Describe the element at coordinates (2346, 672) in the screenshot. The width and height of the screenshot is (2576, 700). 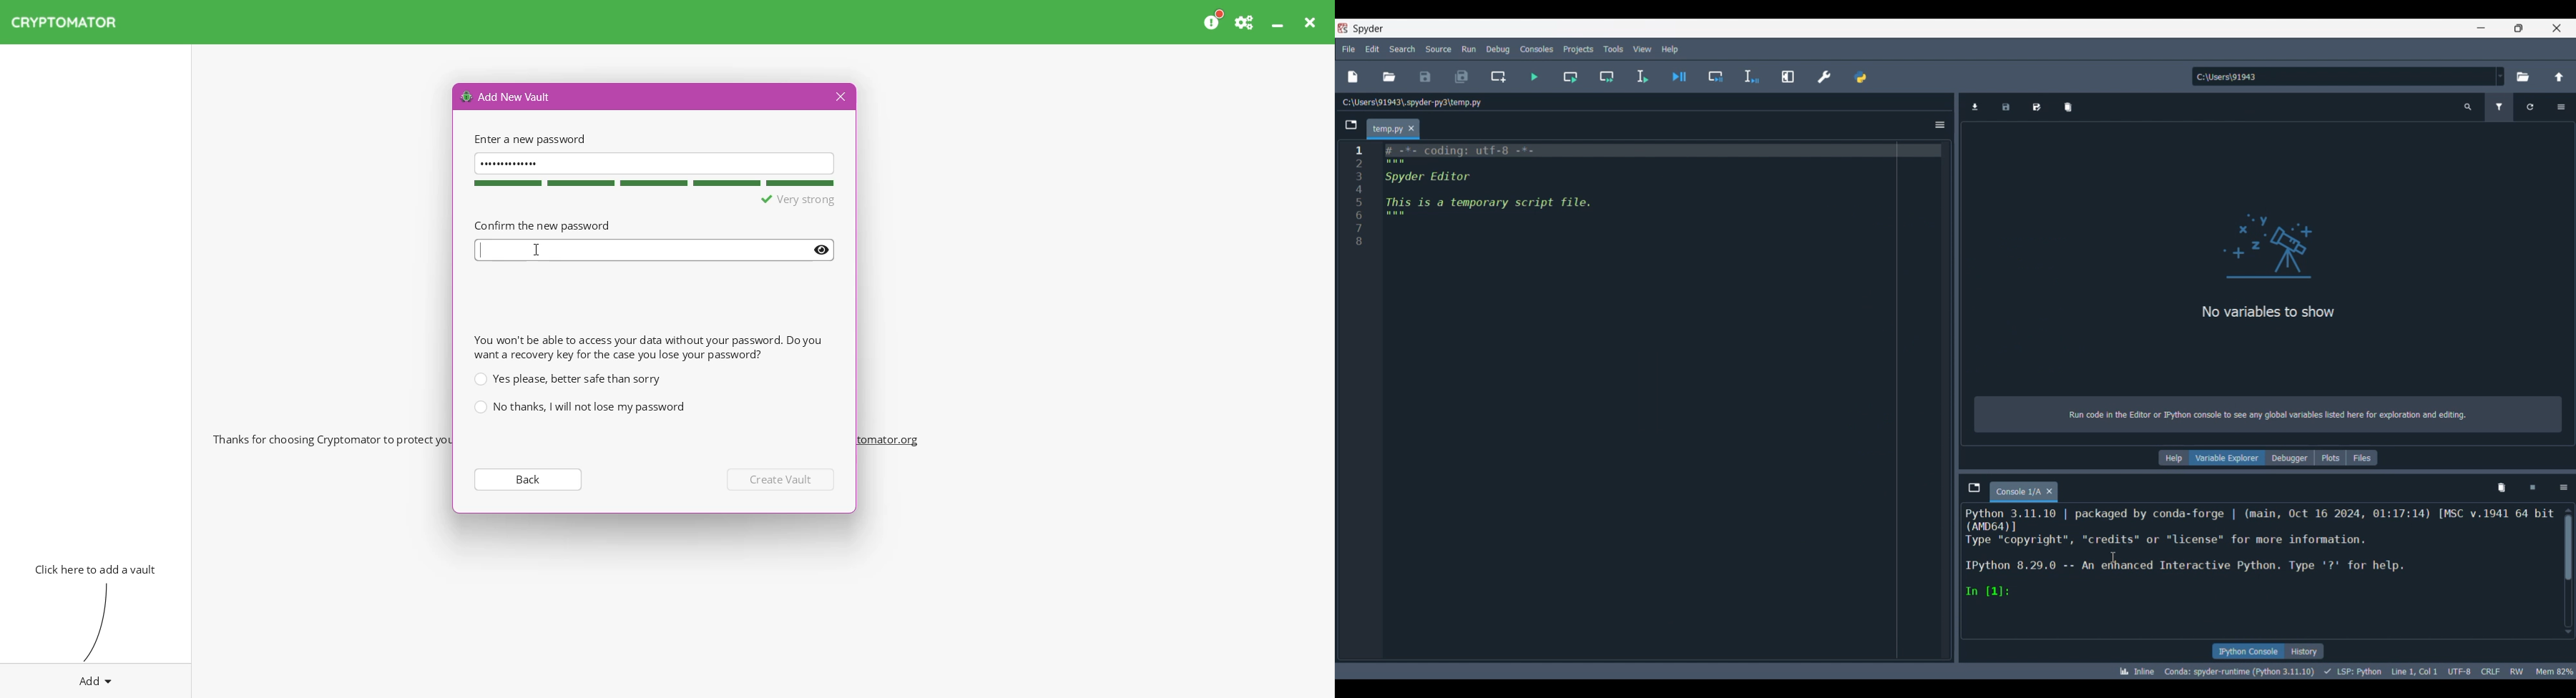
I see `Code details` at that location.